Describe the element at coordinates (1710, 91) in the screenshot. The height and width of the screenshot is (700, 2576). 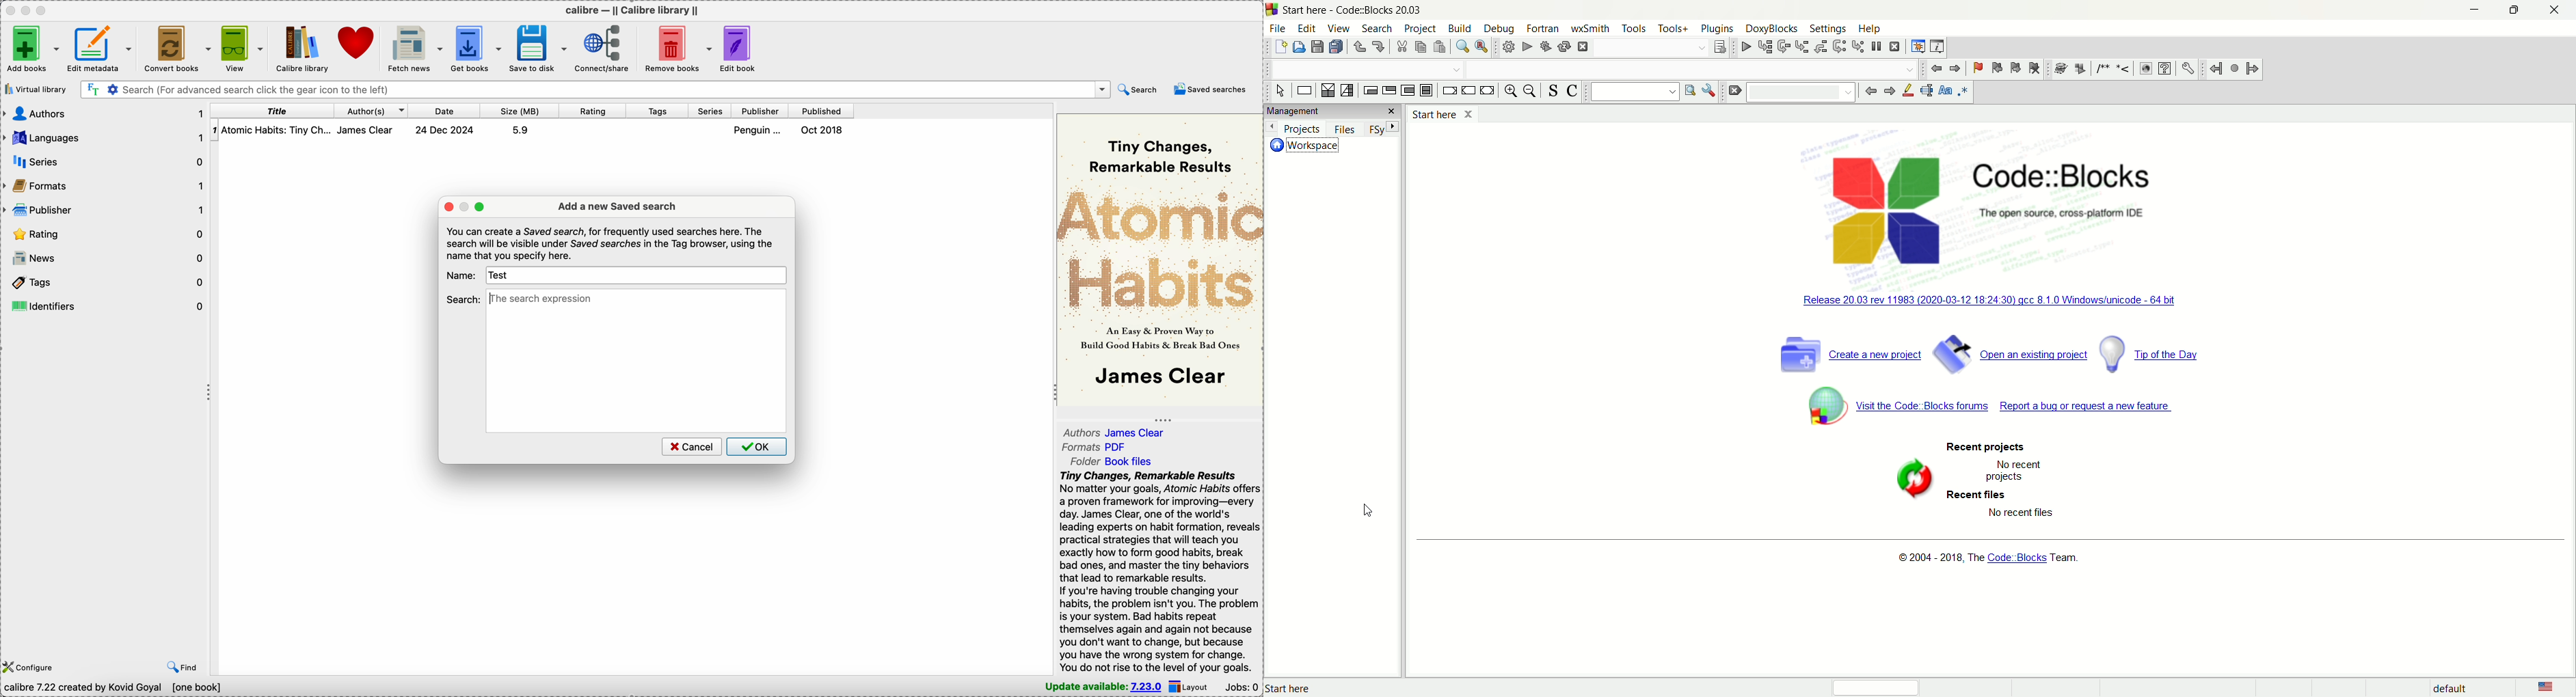
I see `options window` at that location.